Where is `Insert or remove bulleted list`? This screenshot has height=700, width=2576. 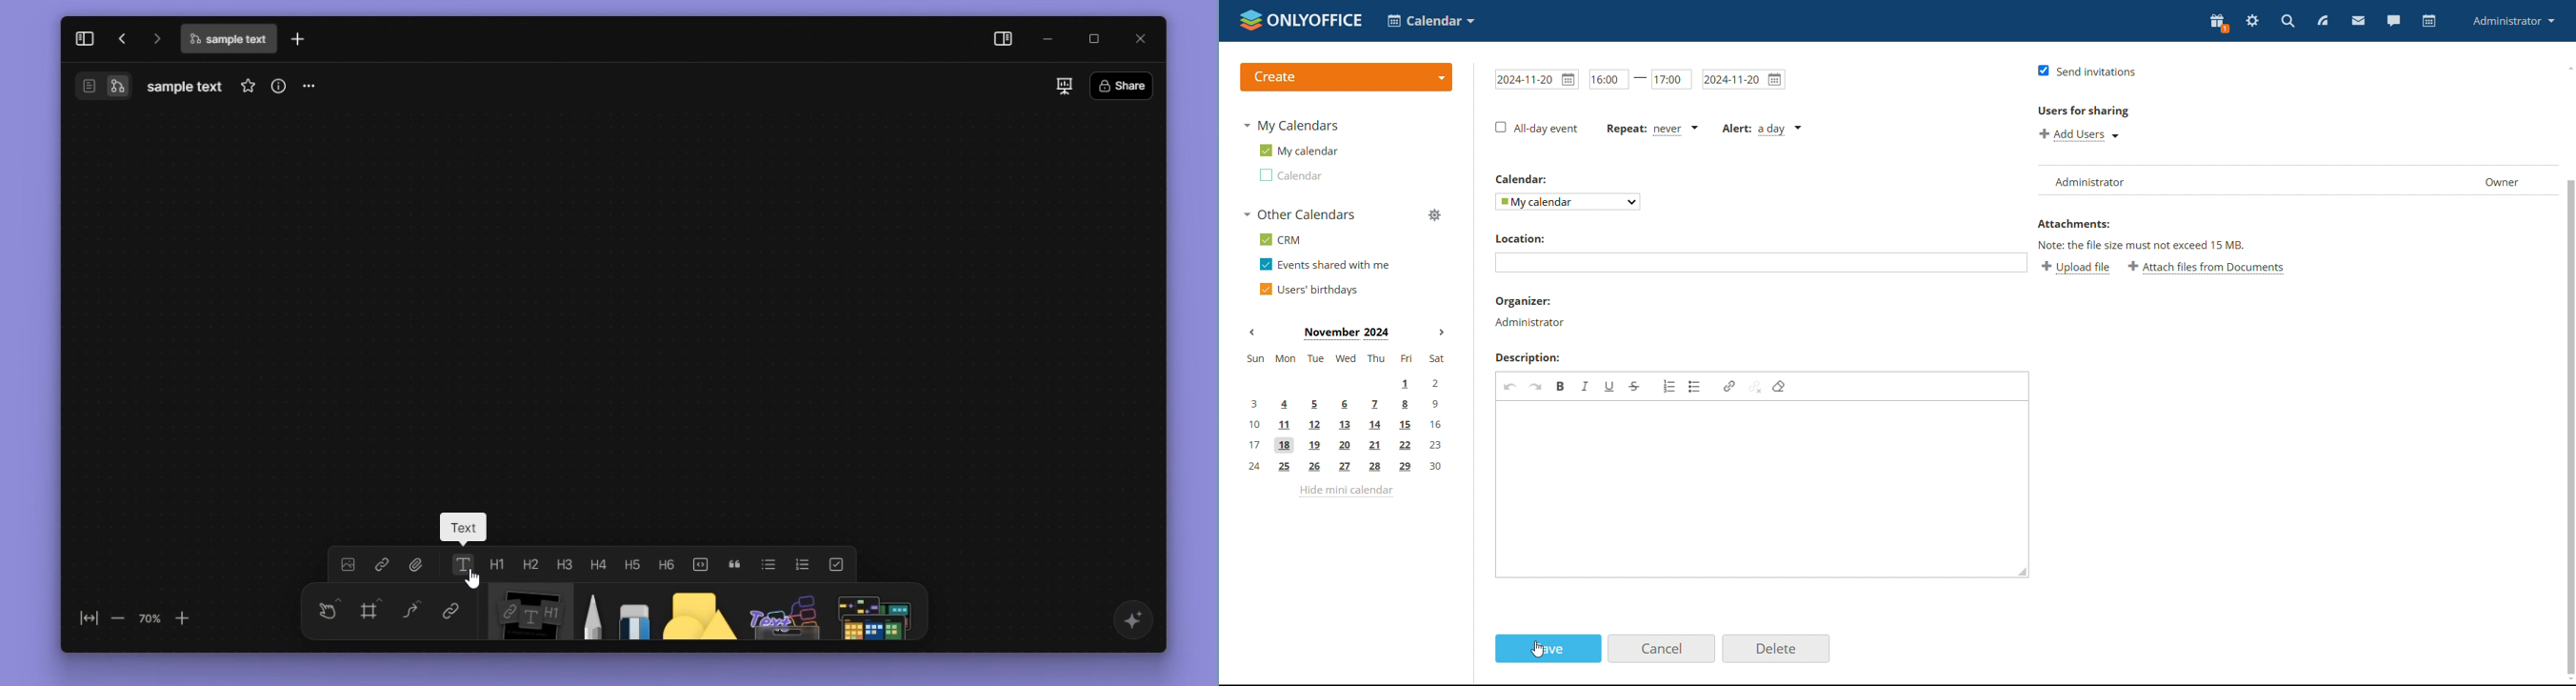 Insert or remove bulleted list is located at coordinates (1695, 386).